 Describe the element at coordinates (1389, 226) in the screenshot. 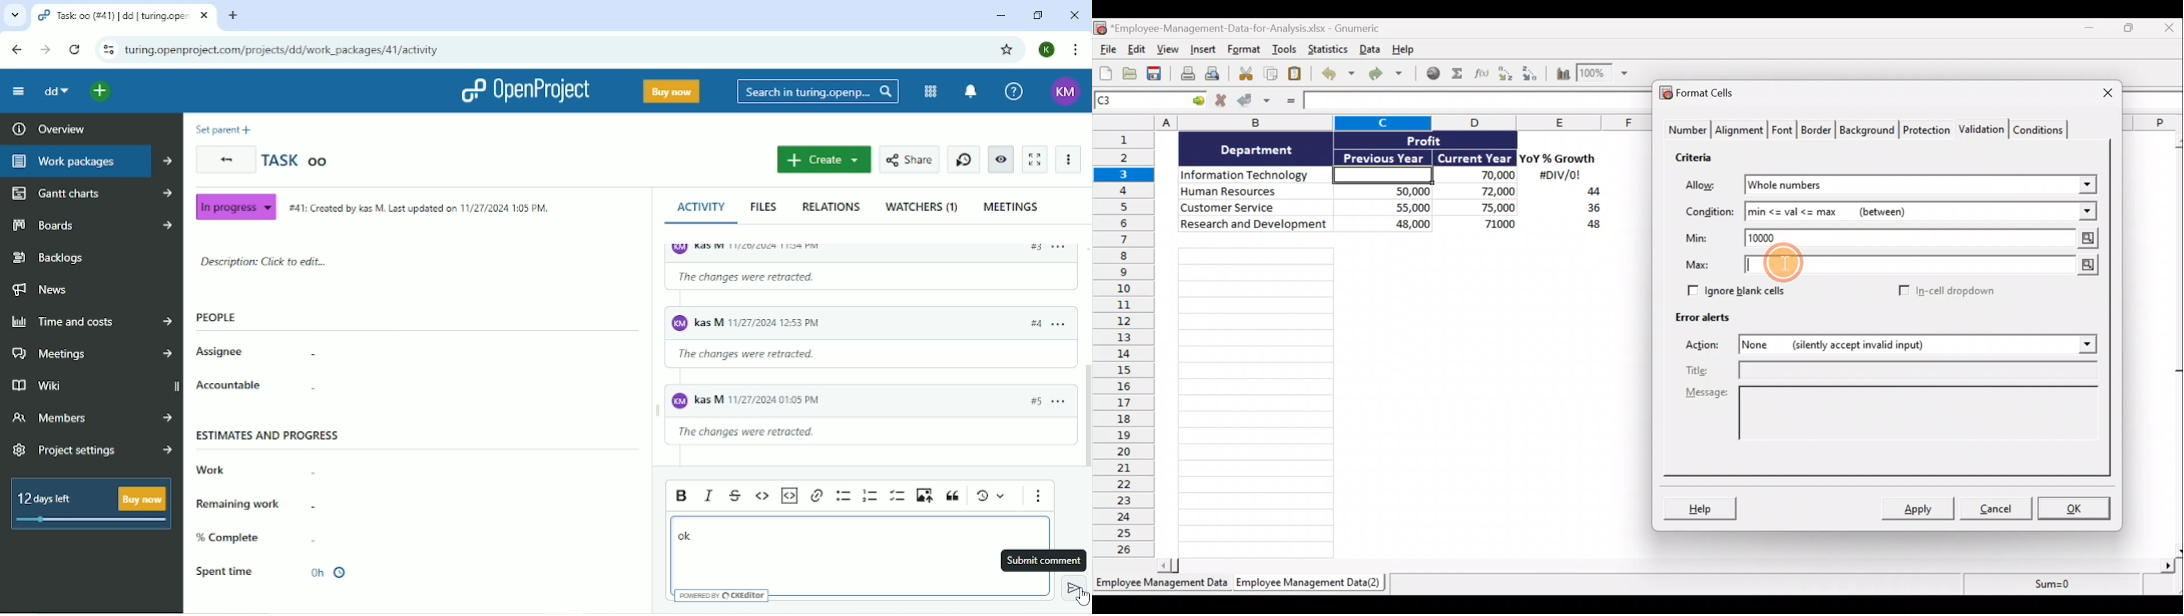

I see `48,000` at that location.